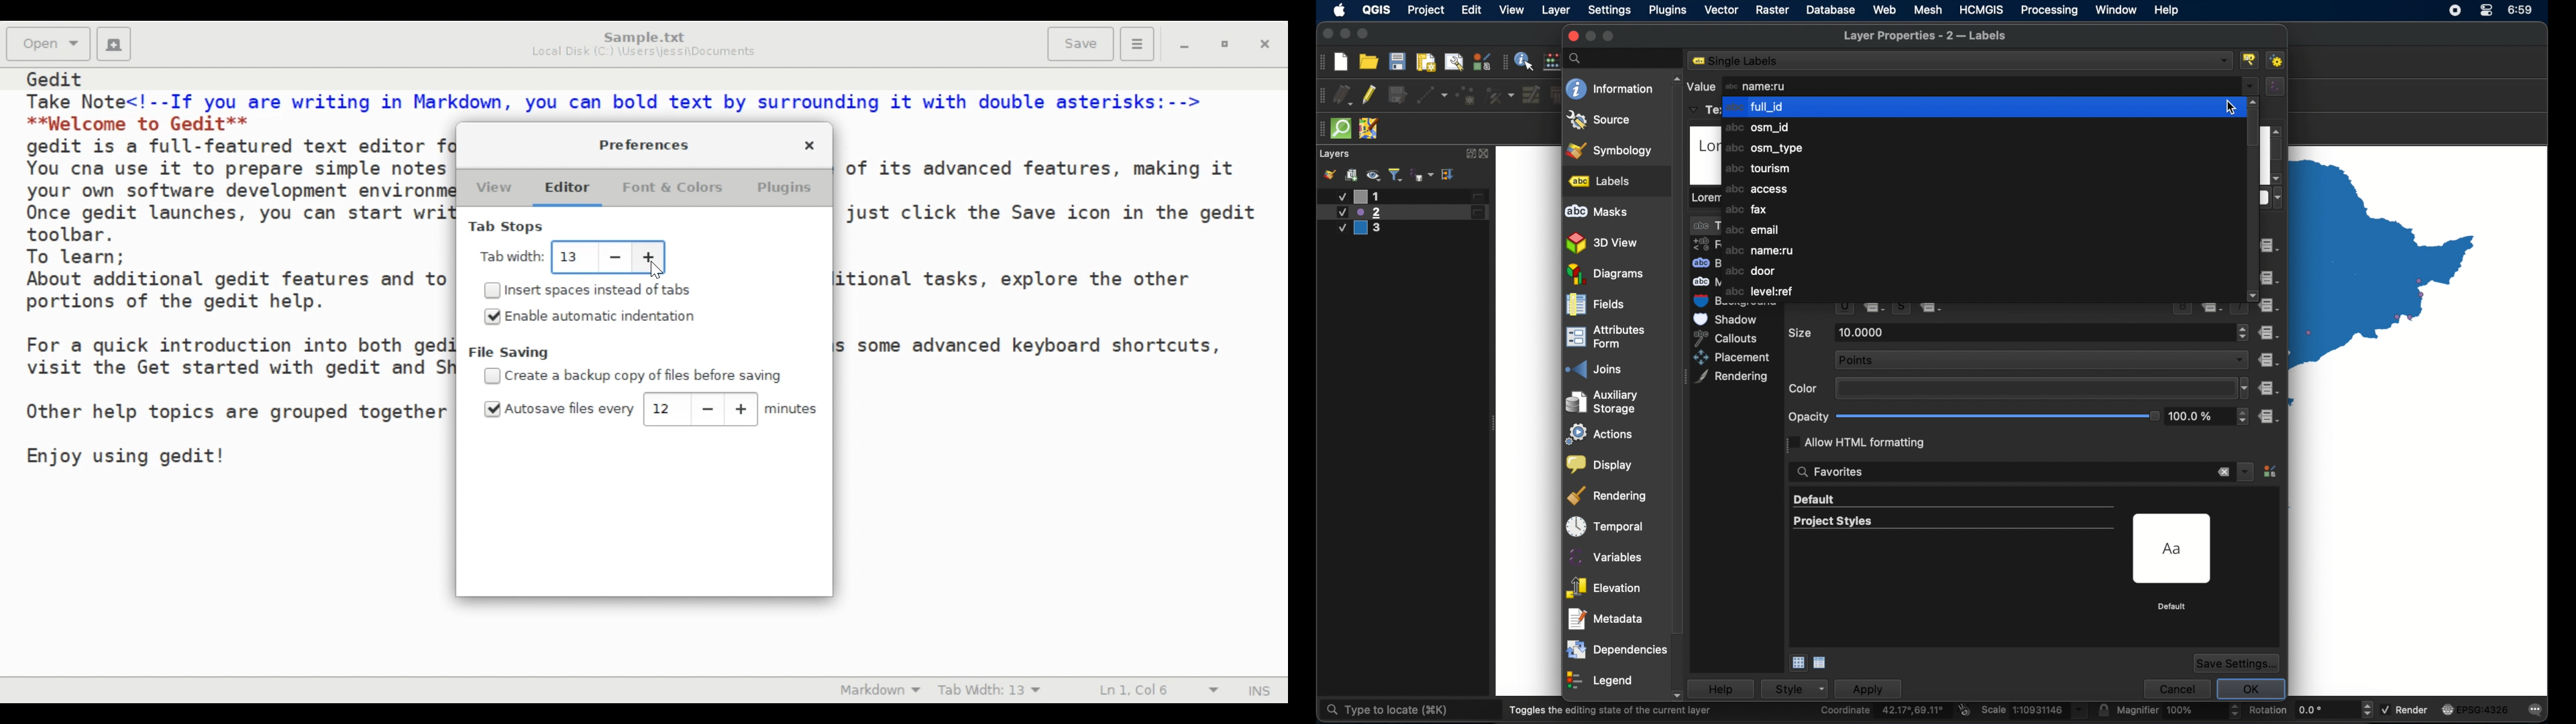 The image size is (2576, 728). Describe the element at coordinates (1808, 416) in the screenshot. I see `opacity` at that location.